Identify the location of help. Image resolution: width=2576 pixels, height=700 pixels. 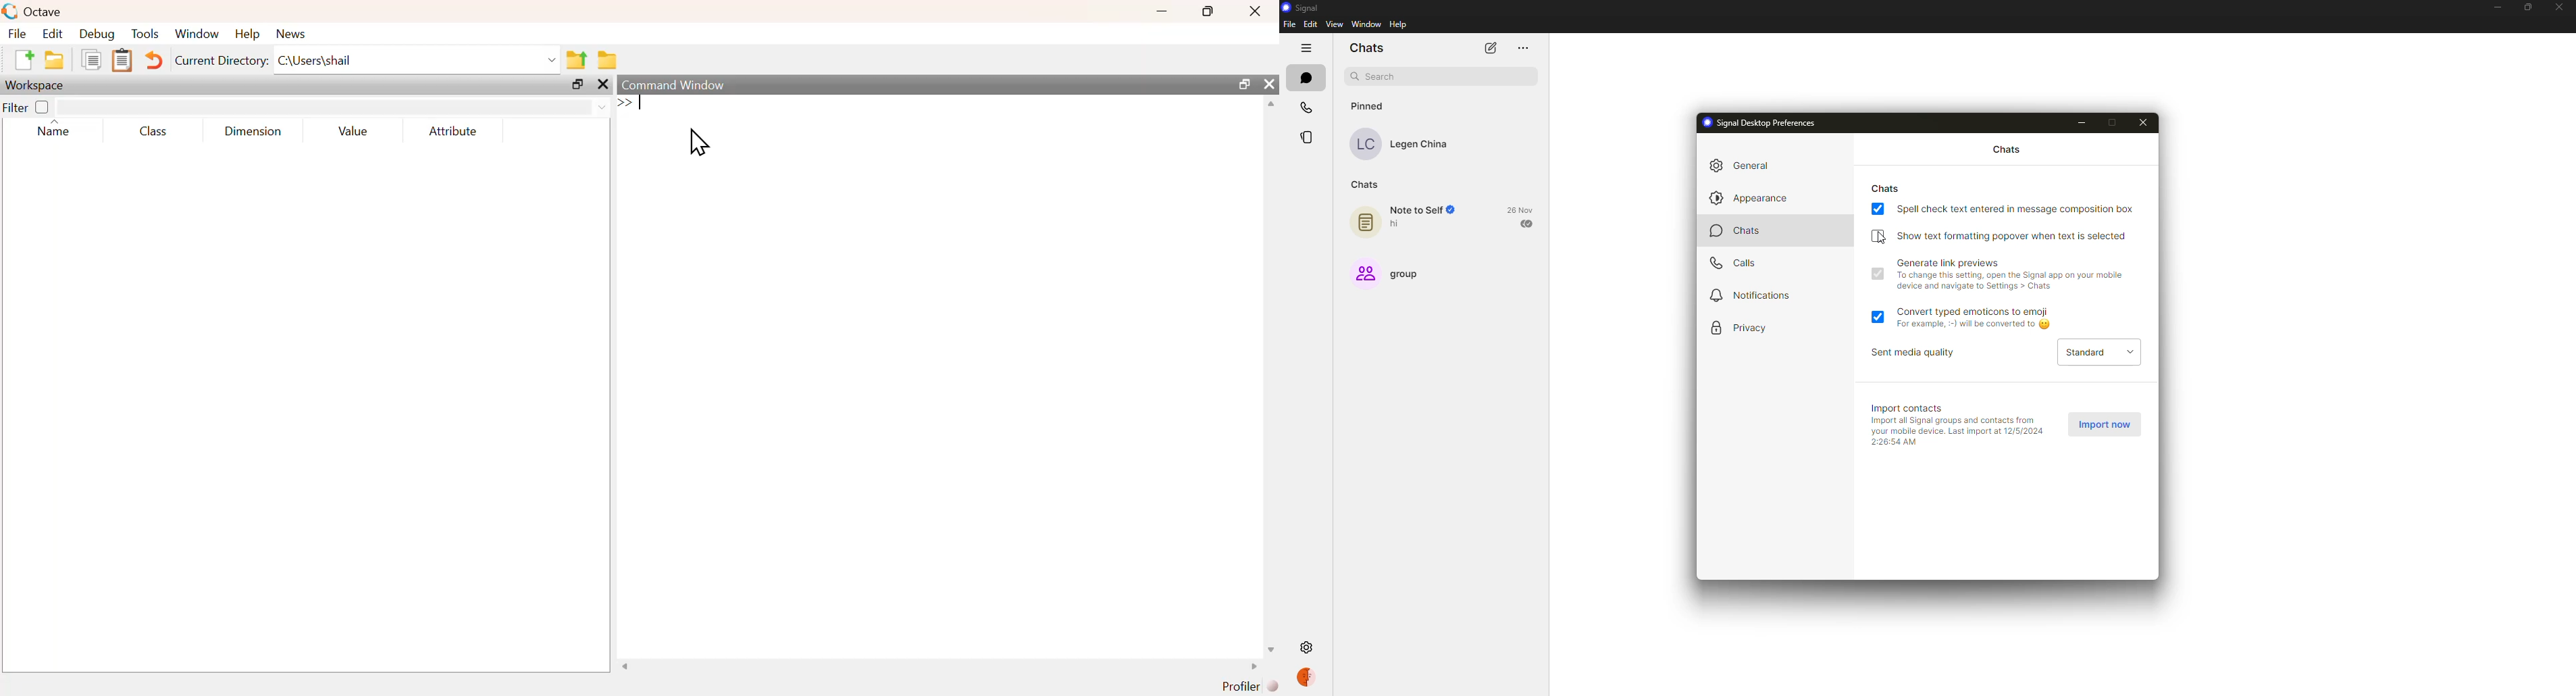
(1398, 25).